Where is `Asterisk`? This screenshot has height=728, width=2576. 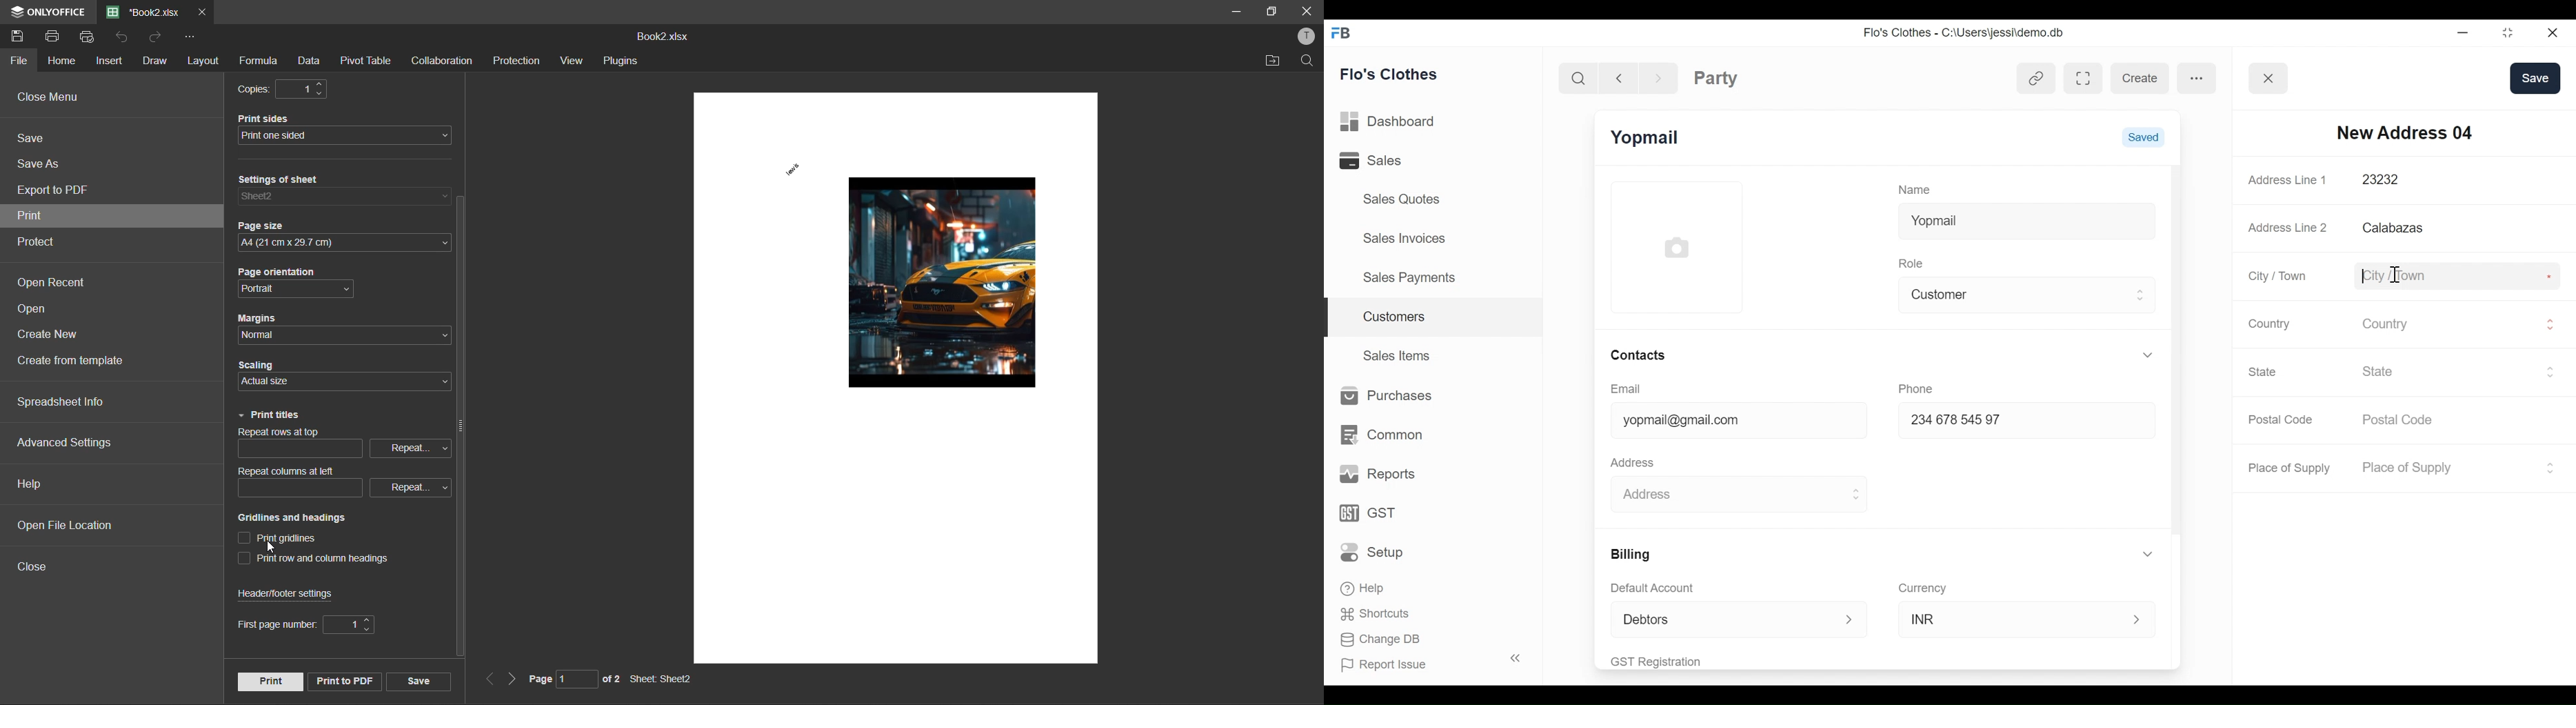 Asterisk is located at coordinates (2547, 180).